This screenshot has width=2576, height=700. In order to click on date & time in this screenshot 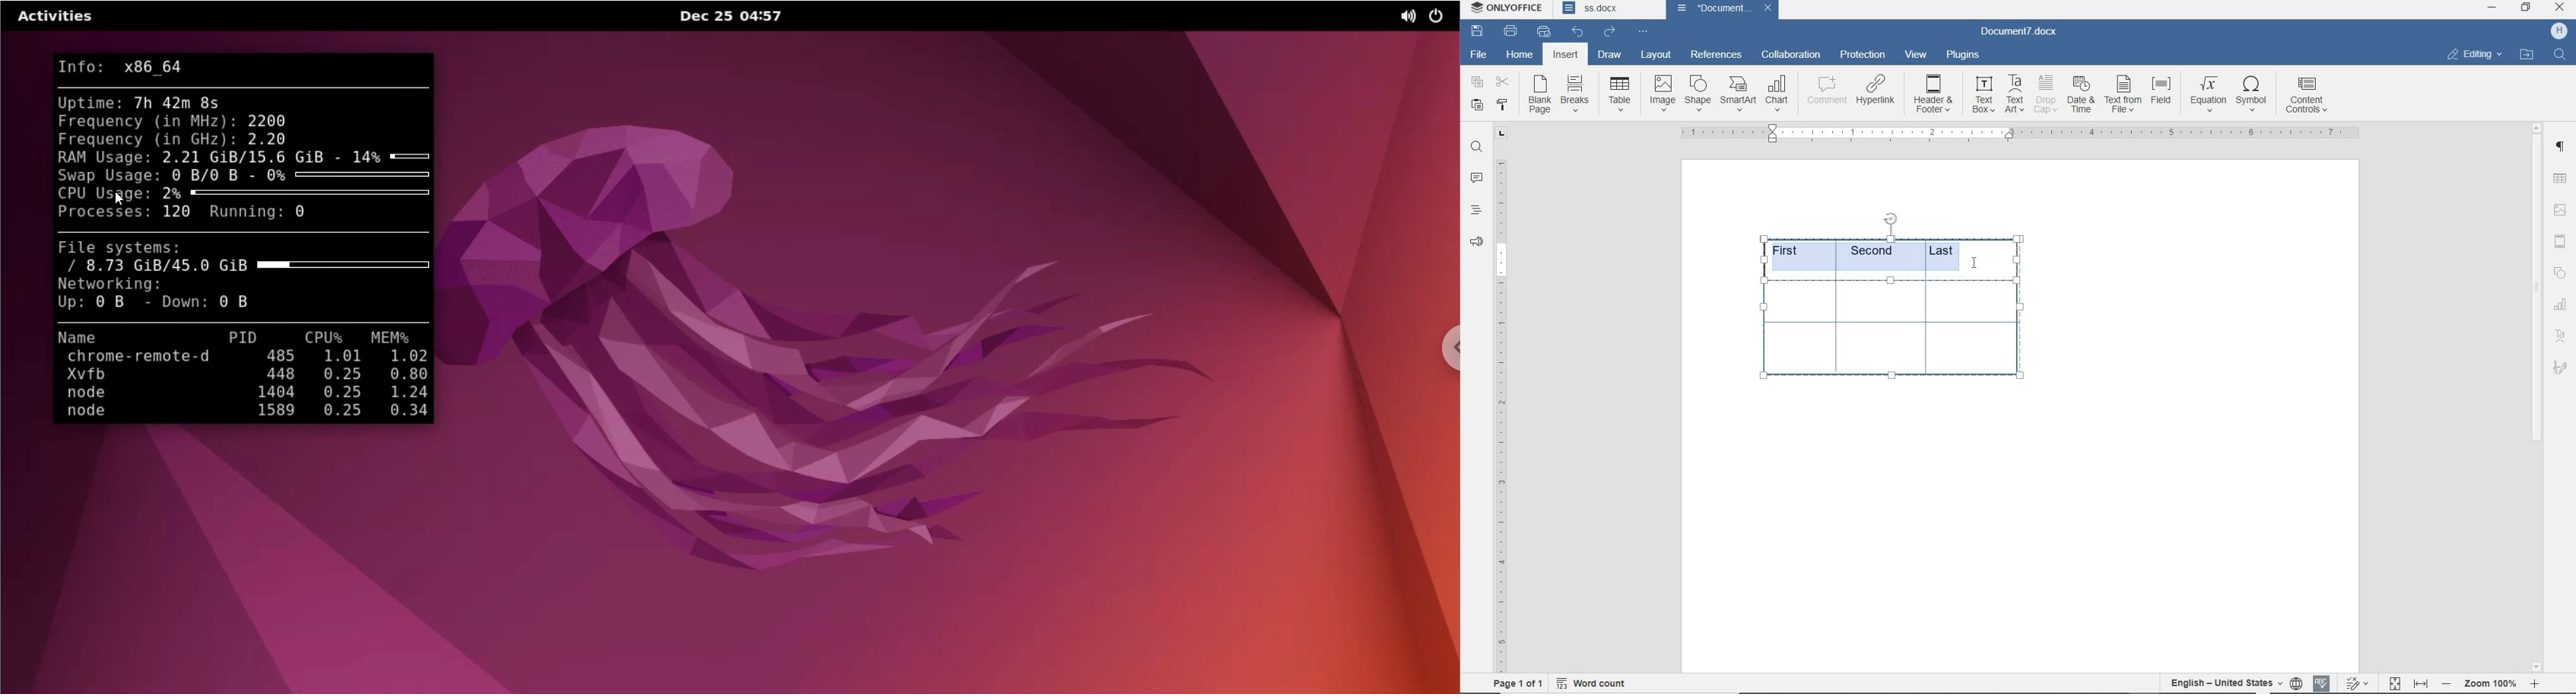, I will do `click(2081, 96)`.